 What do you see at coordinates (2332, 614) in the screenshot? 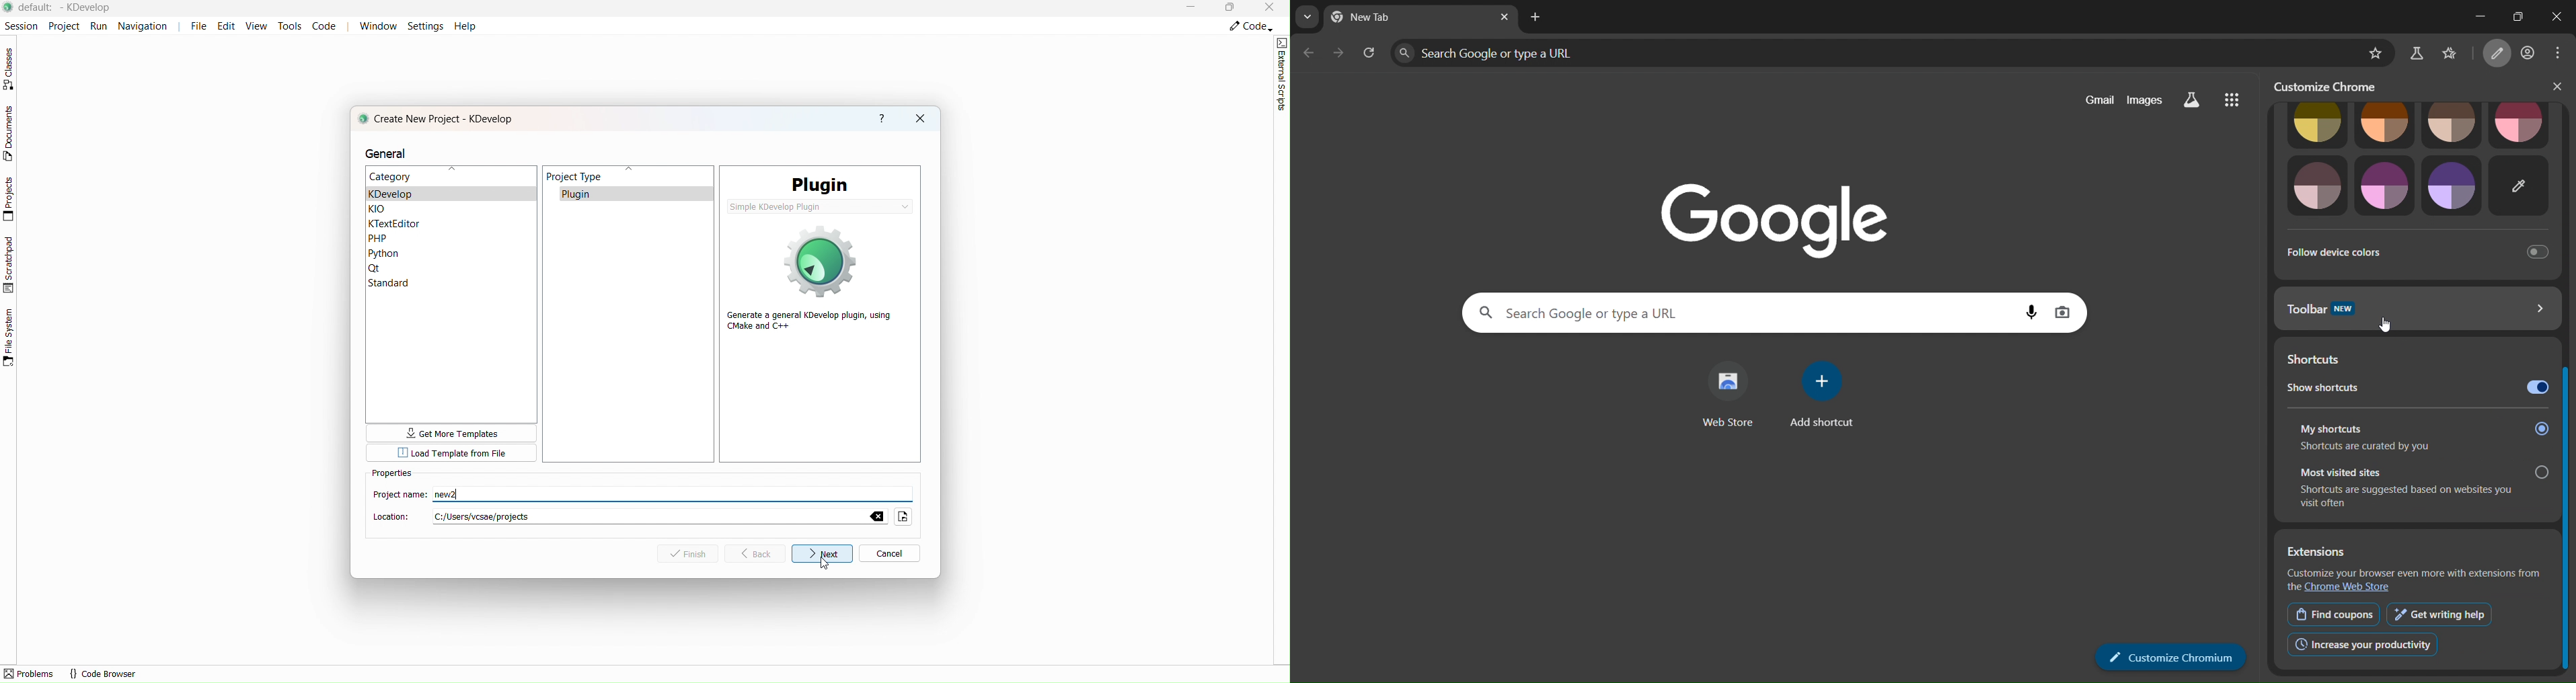
I see `find coupons` at bounding box center [2332, 614].